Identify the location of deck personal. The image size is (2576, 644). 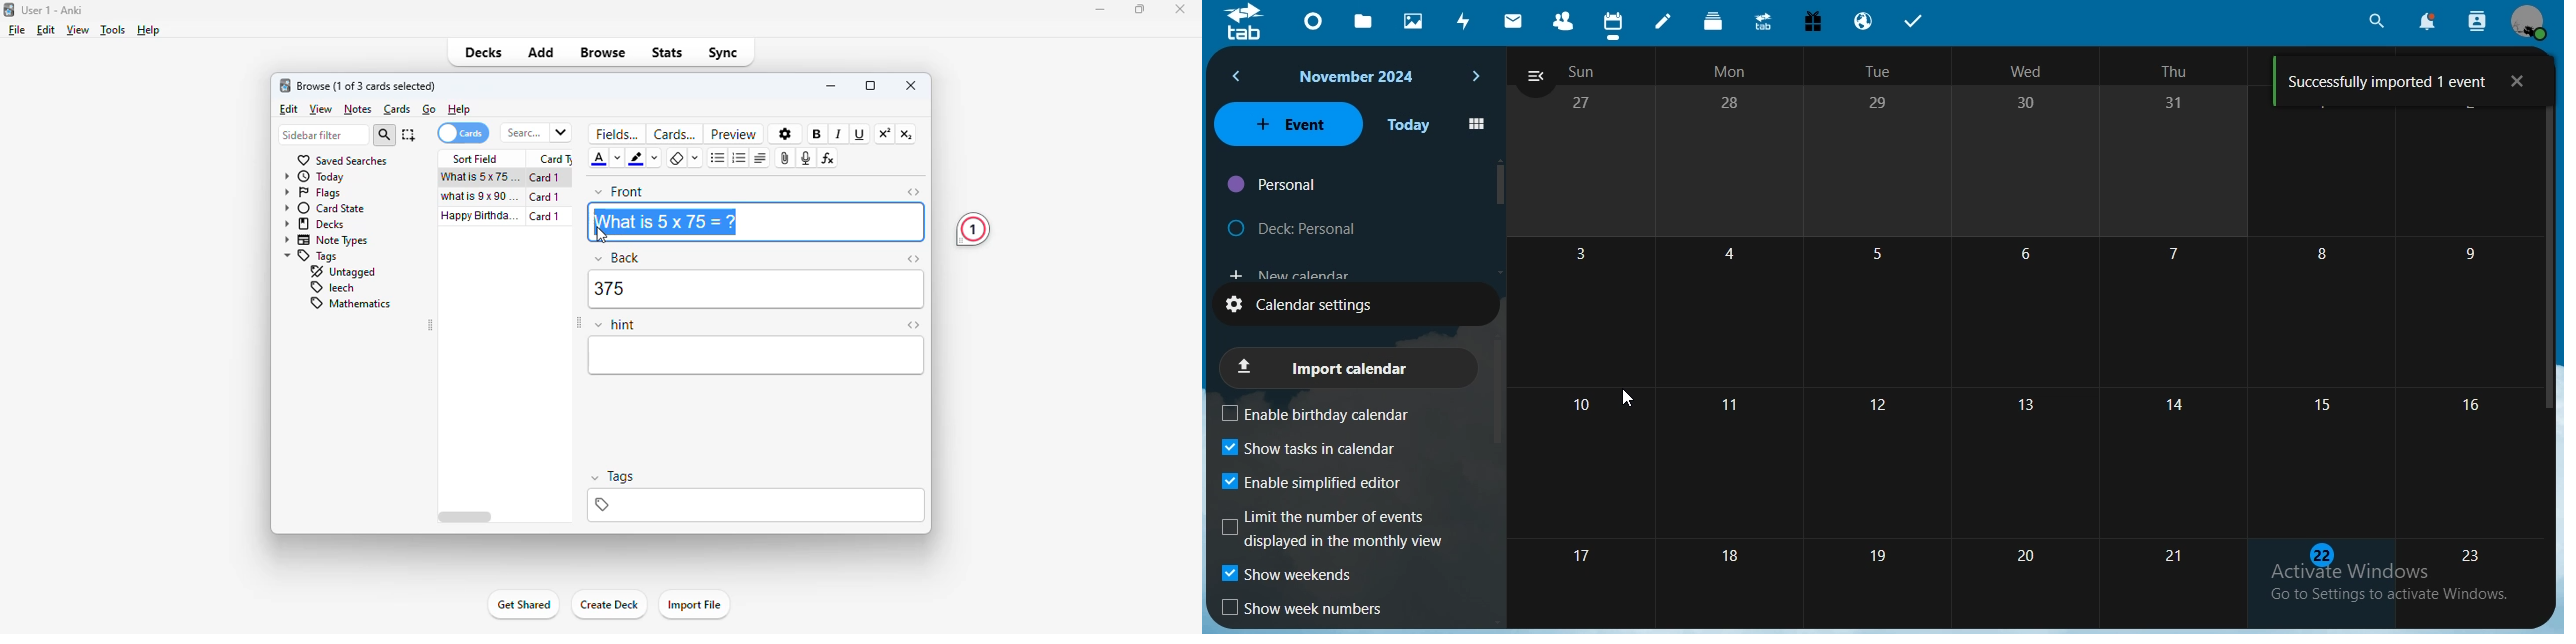
(1296, 224).